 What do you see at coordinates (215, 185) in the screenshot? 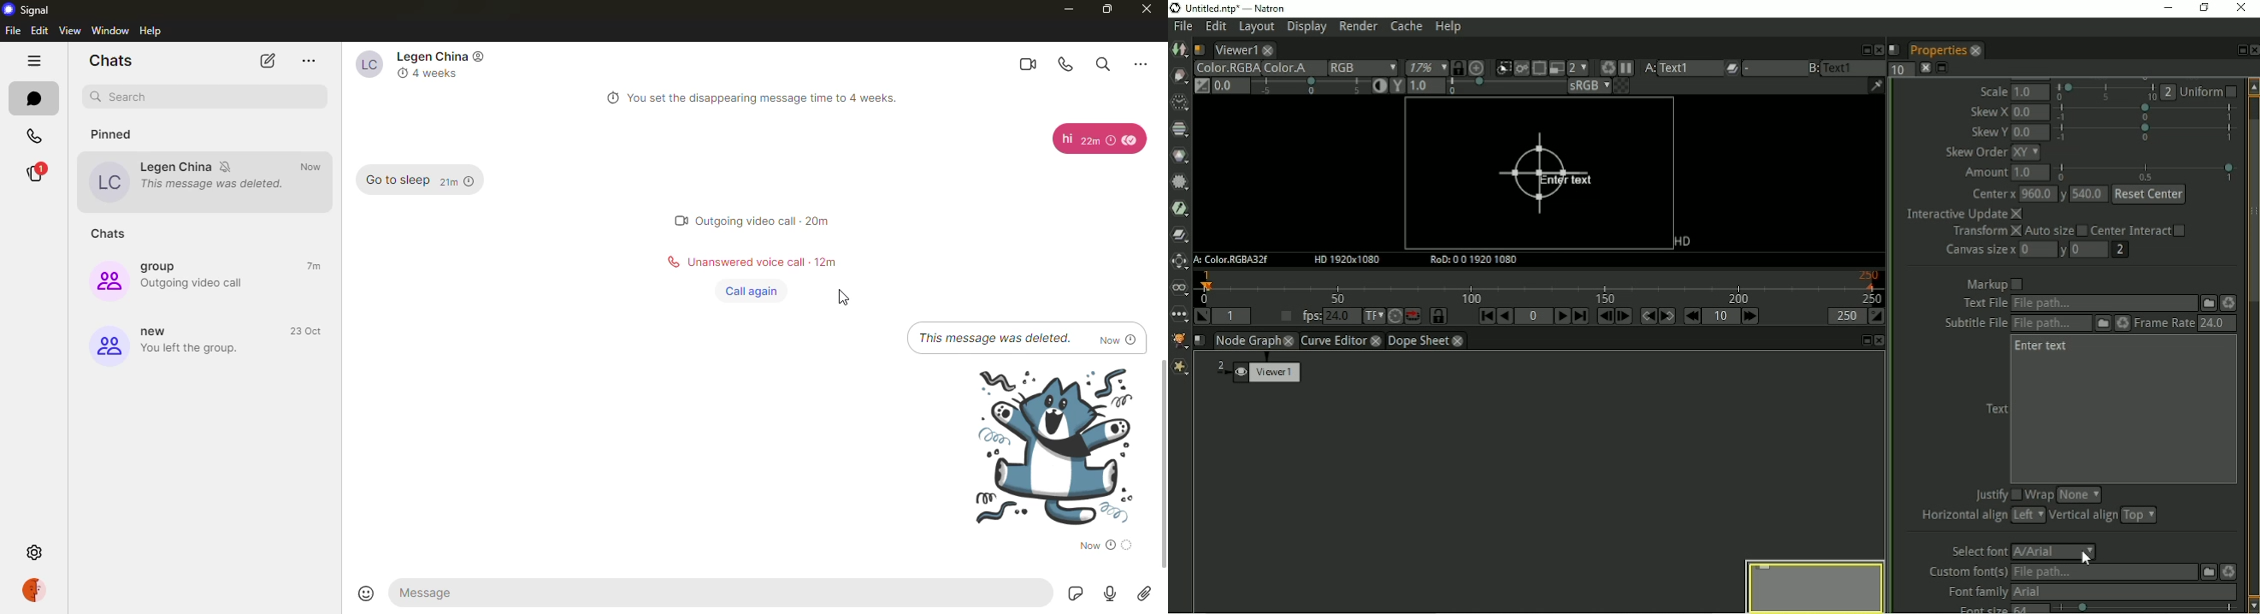
I see `This message was deleted.` at bounding box center [215, 185].